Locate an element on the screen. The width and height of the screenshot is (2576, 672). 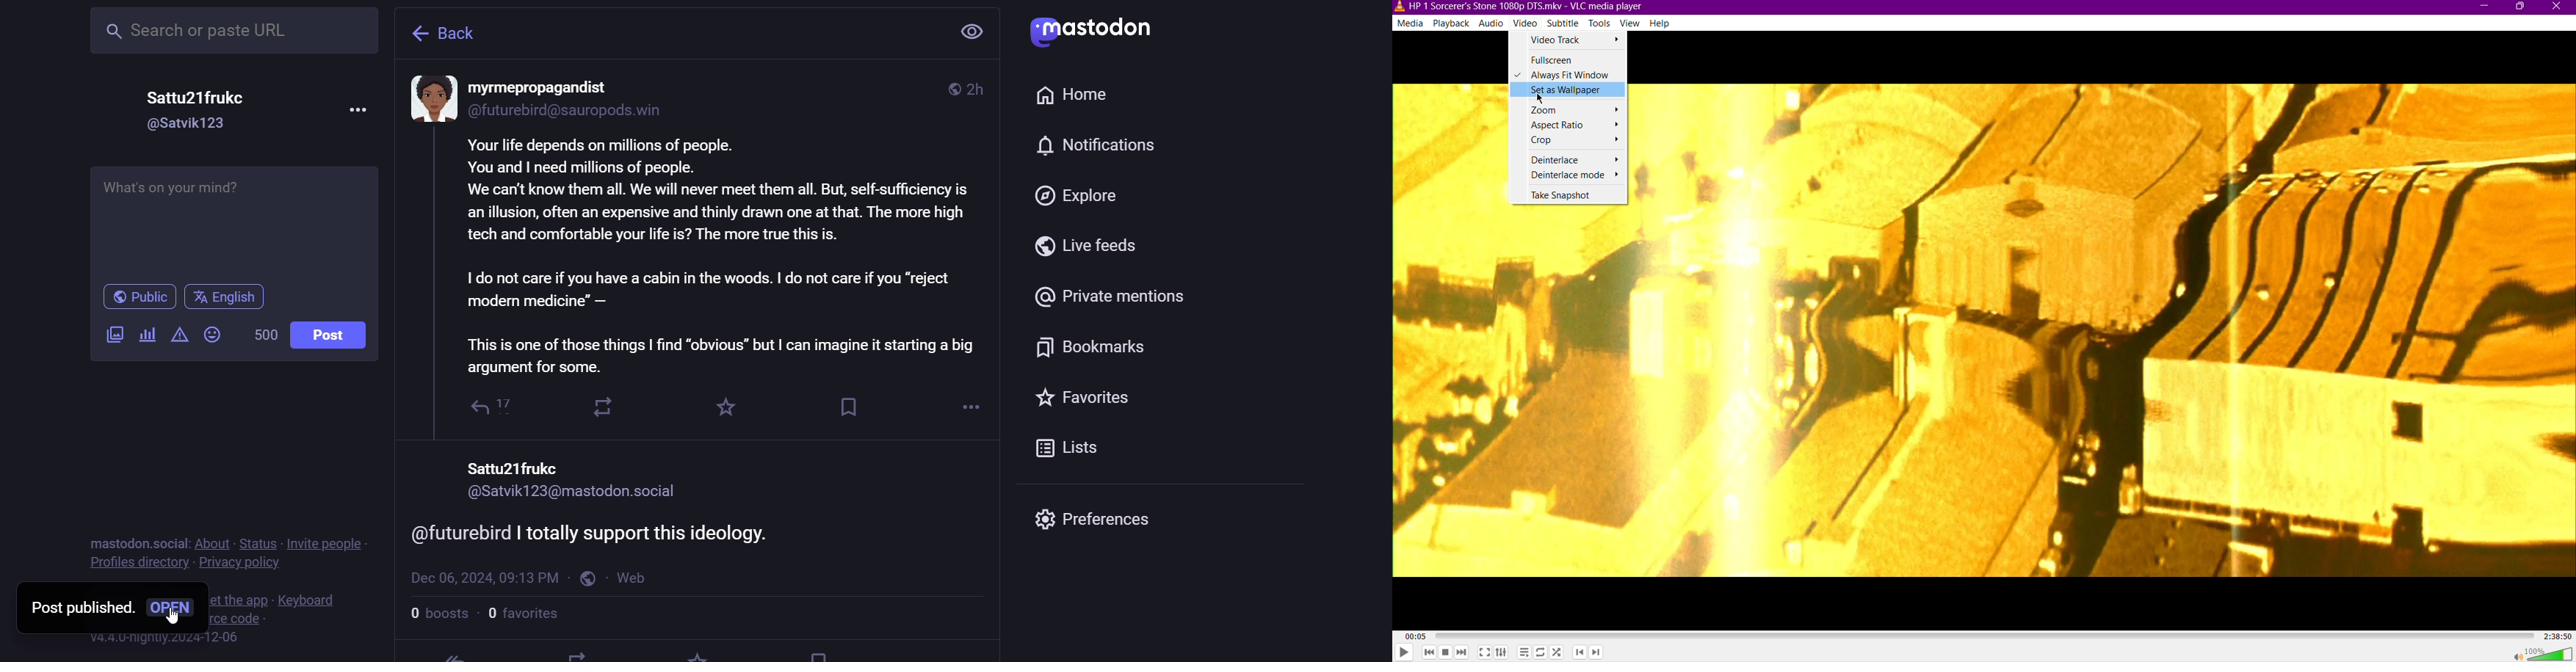
open is located at coordinates (172, 608).